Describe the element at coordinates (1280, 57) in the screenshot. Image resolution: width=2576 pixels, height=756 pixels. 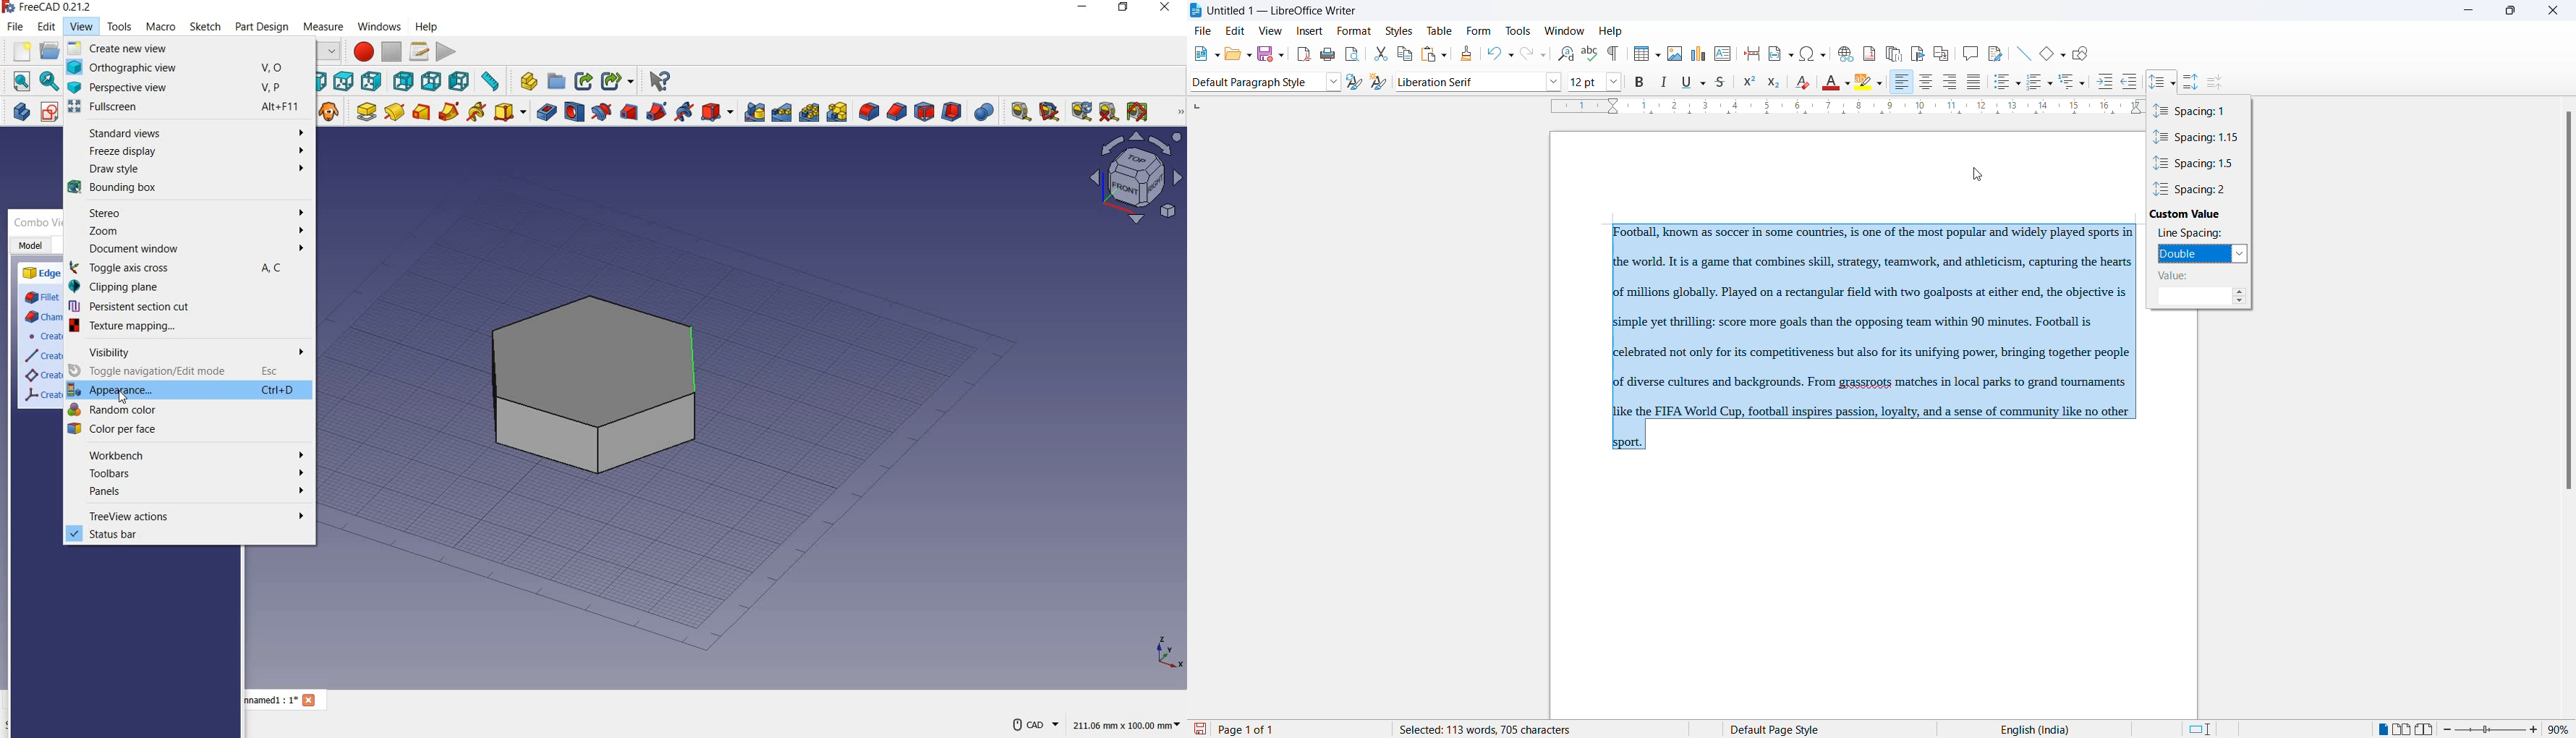
I see `save options` at that location.